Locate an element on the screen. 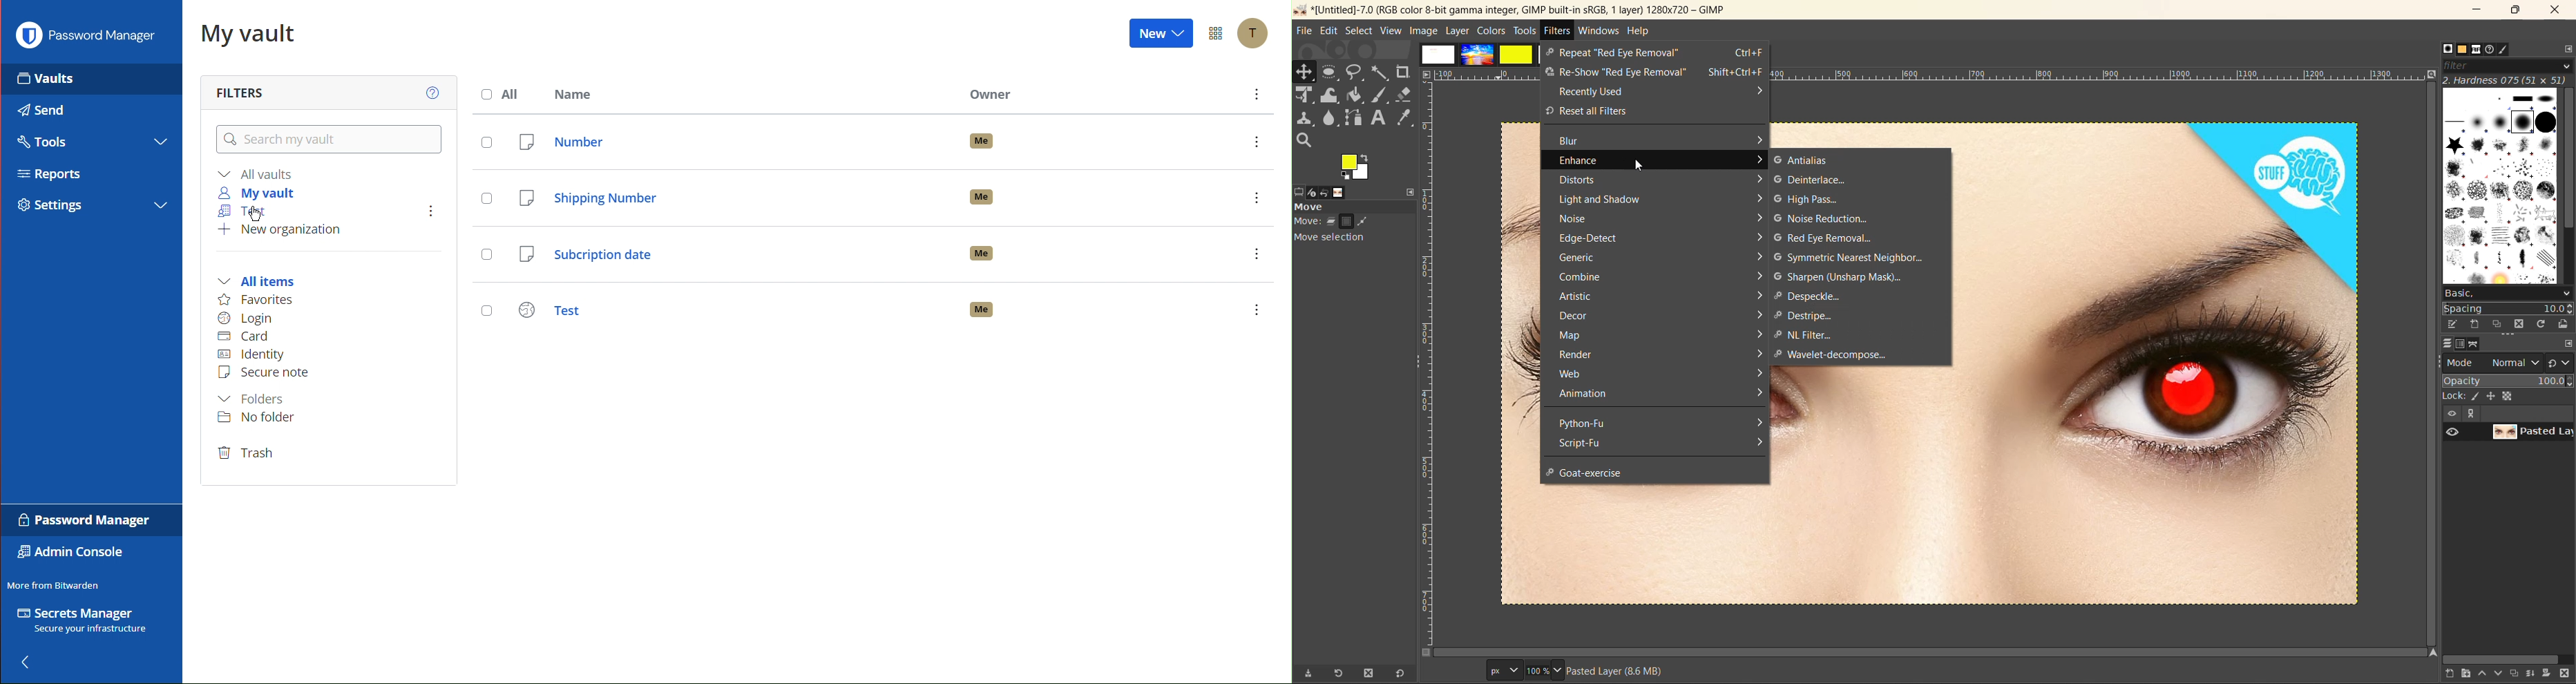  Folders is located at coordinates (251, 399).